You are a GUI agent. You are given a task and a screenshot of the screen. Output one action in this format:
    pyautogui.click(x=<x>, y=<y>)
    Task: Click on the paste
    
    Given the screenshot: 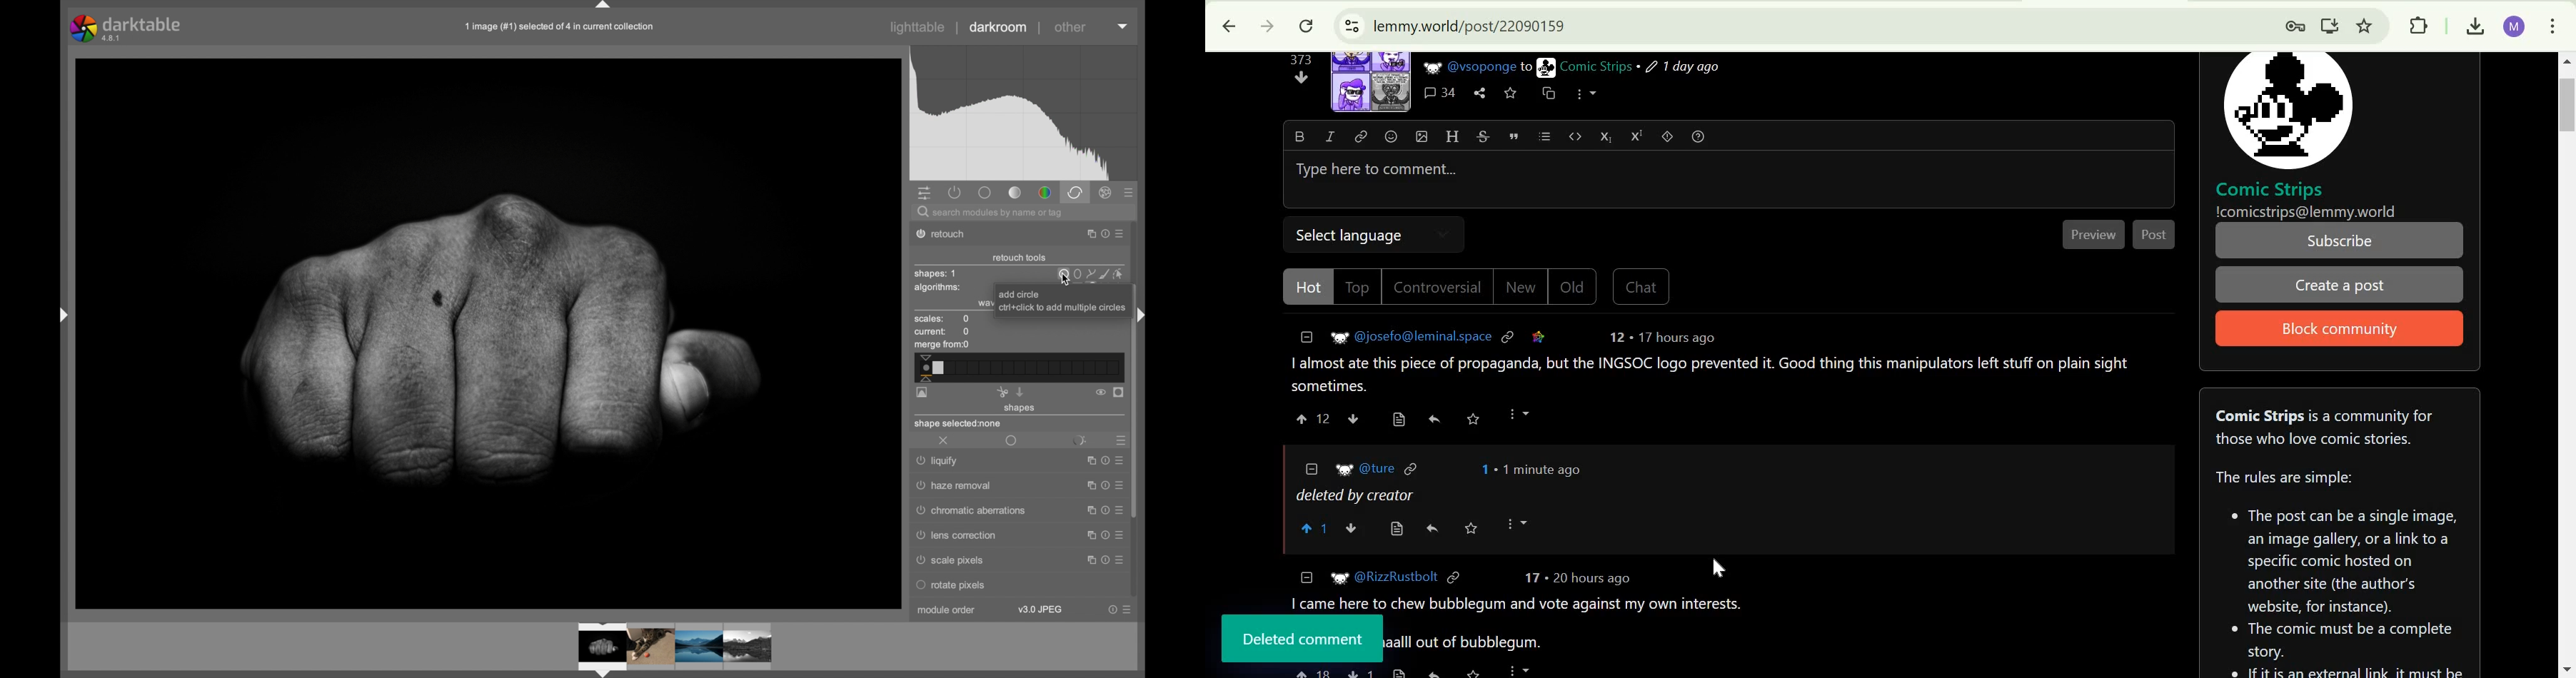 What is the action you would take?
    pyautogui.click(x=1021, y=392)
    